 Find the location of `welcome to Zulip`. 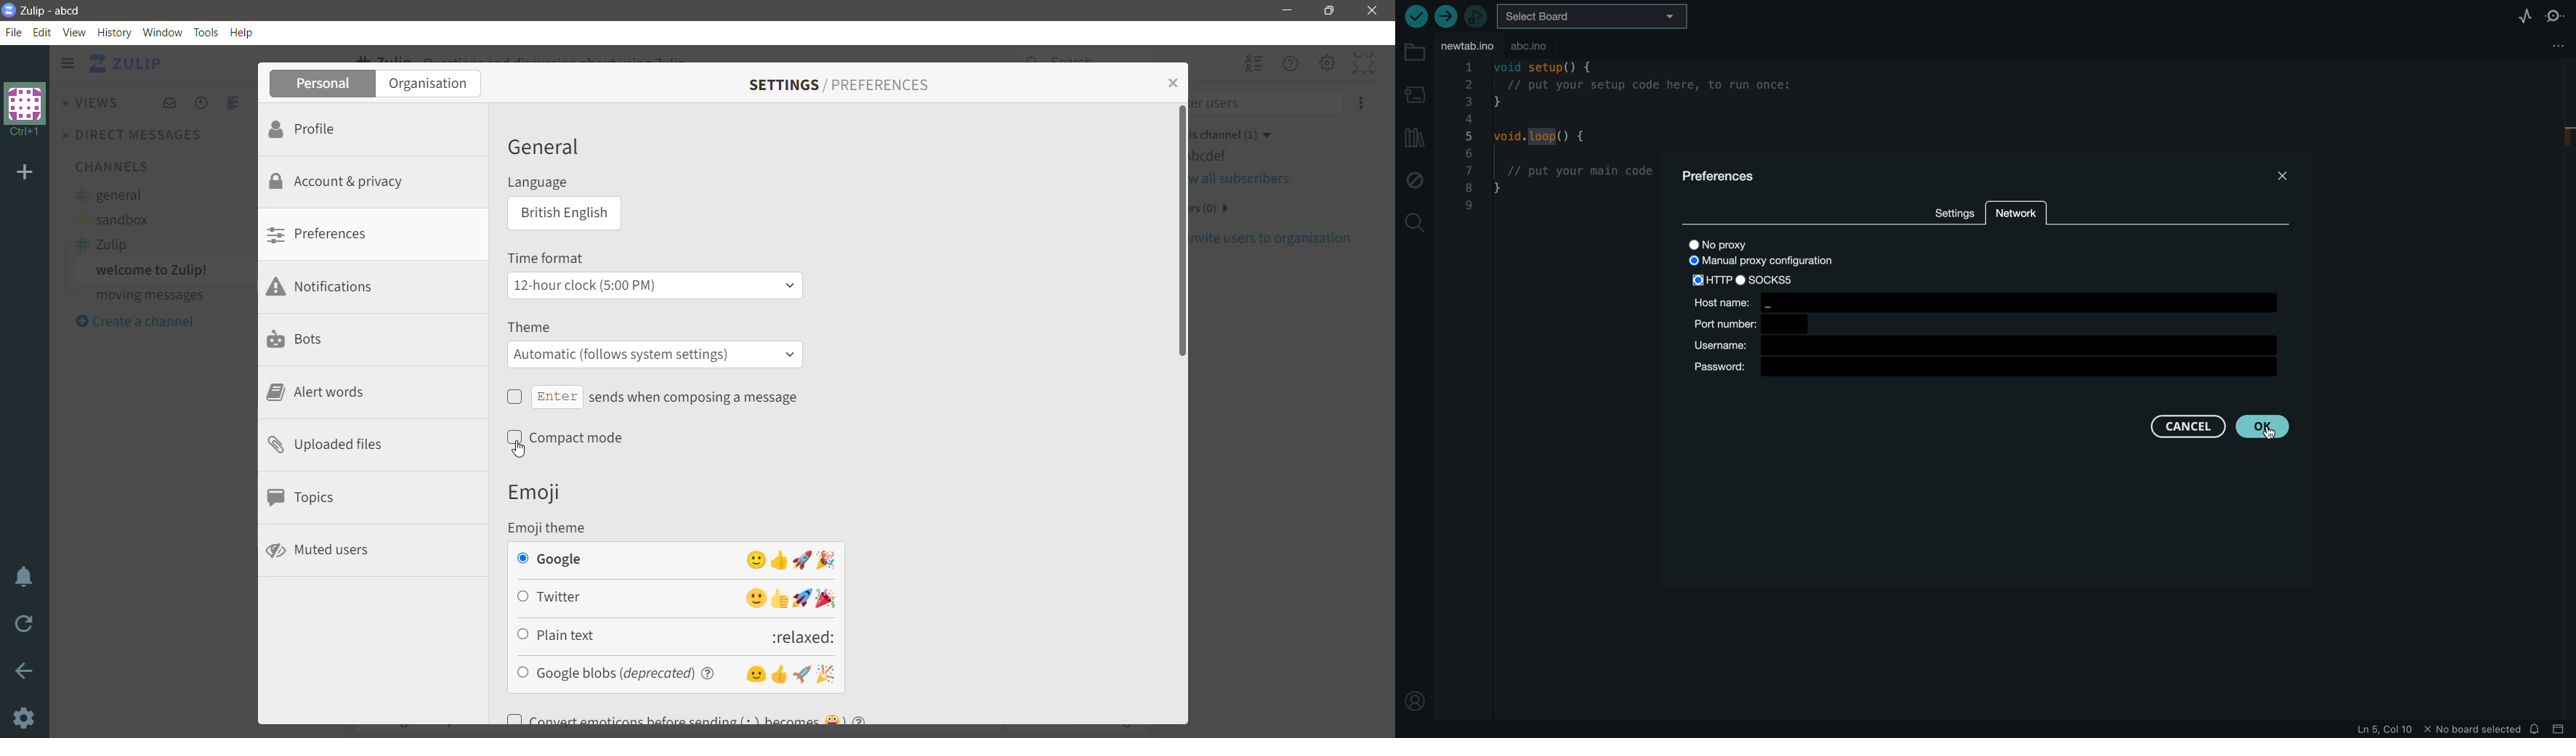

welcome to Zulip is located at coordinates (154, 270).